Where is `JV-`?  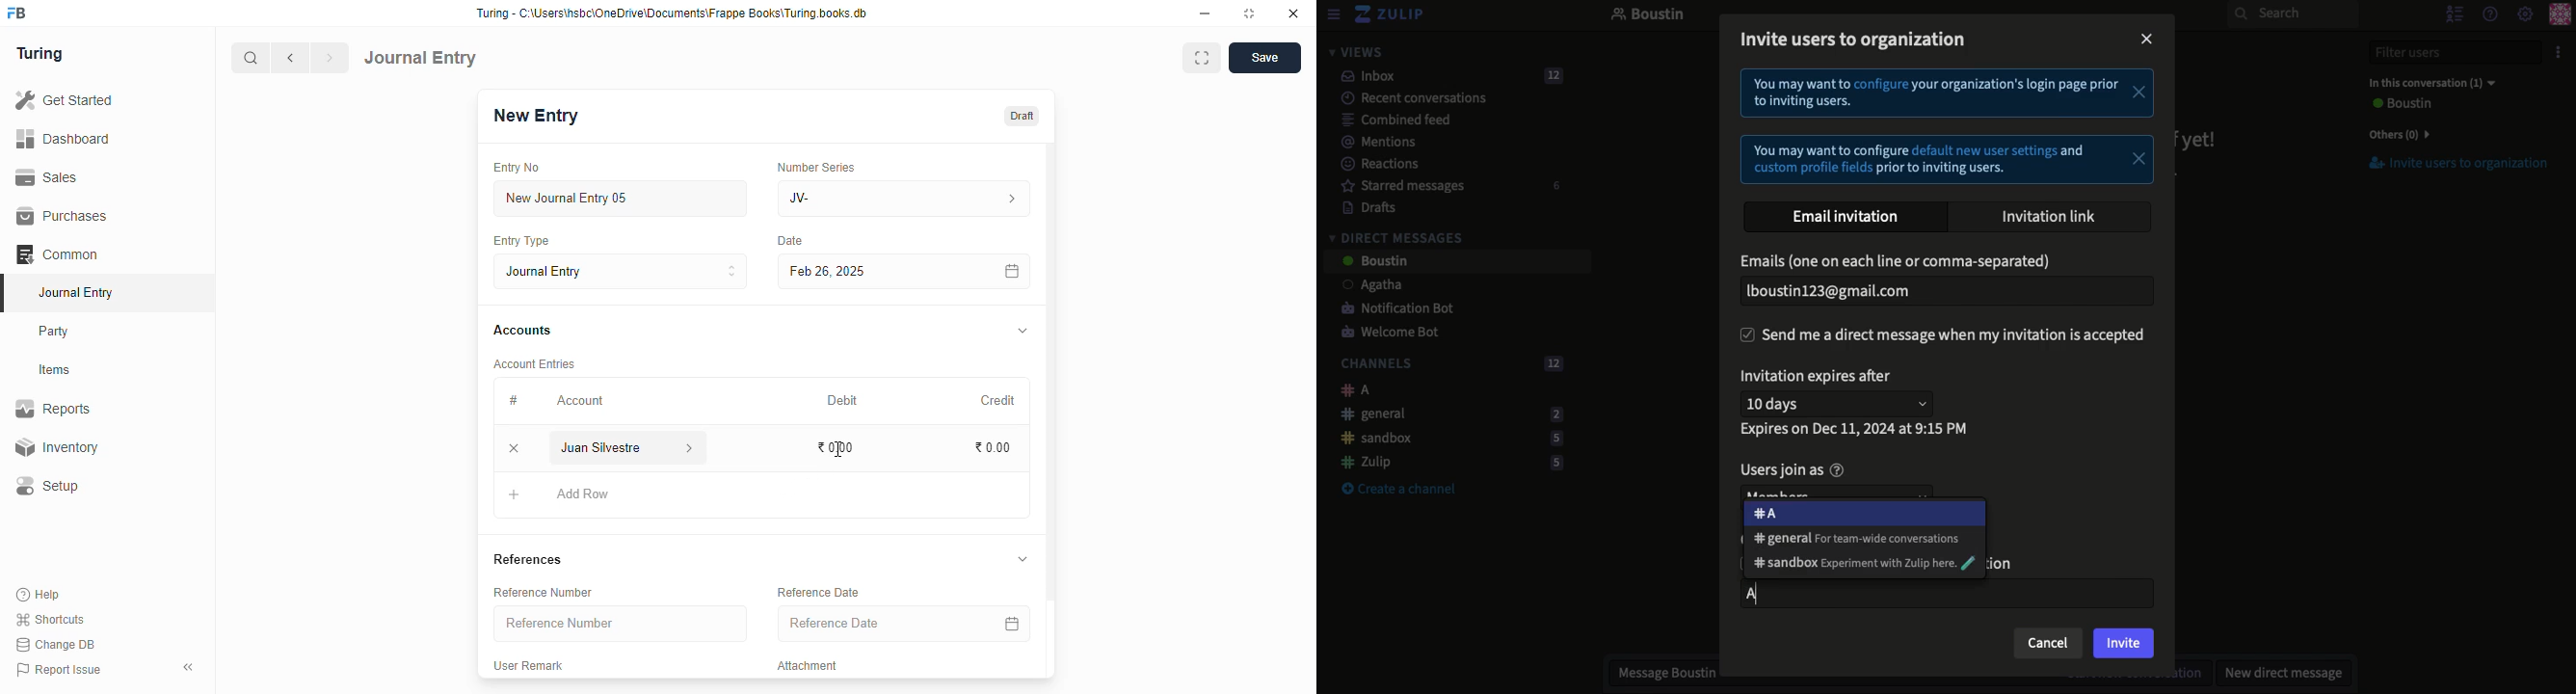
JV- is located at coordinates (905, 199).